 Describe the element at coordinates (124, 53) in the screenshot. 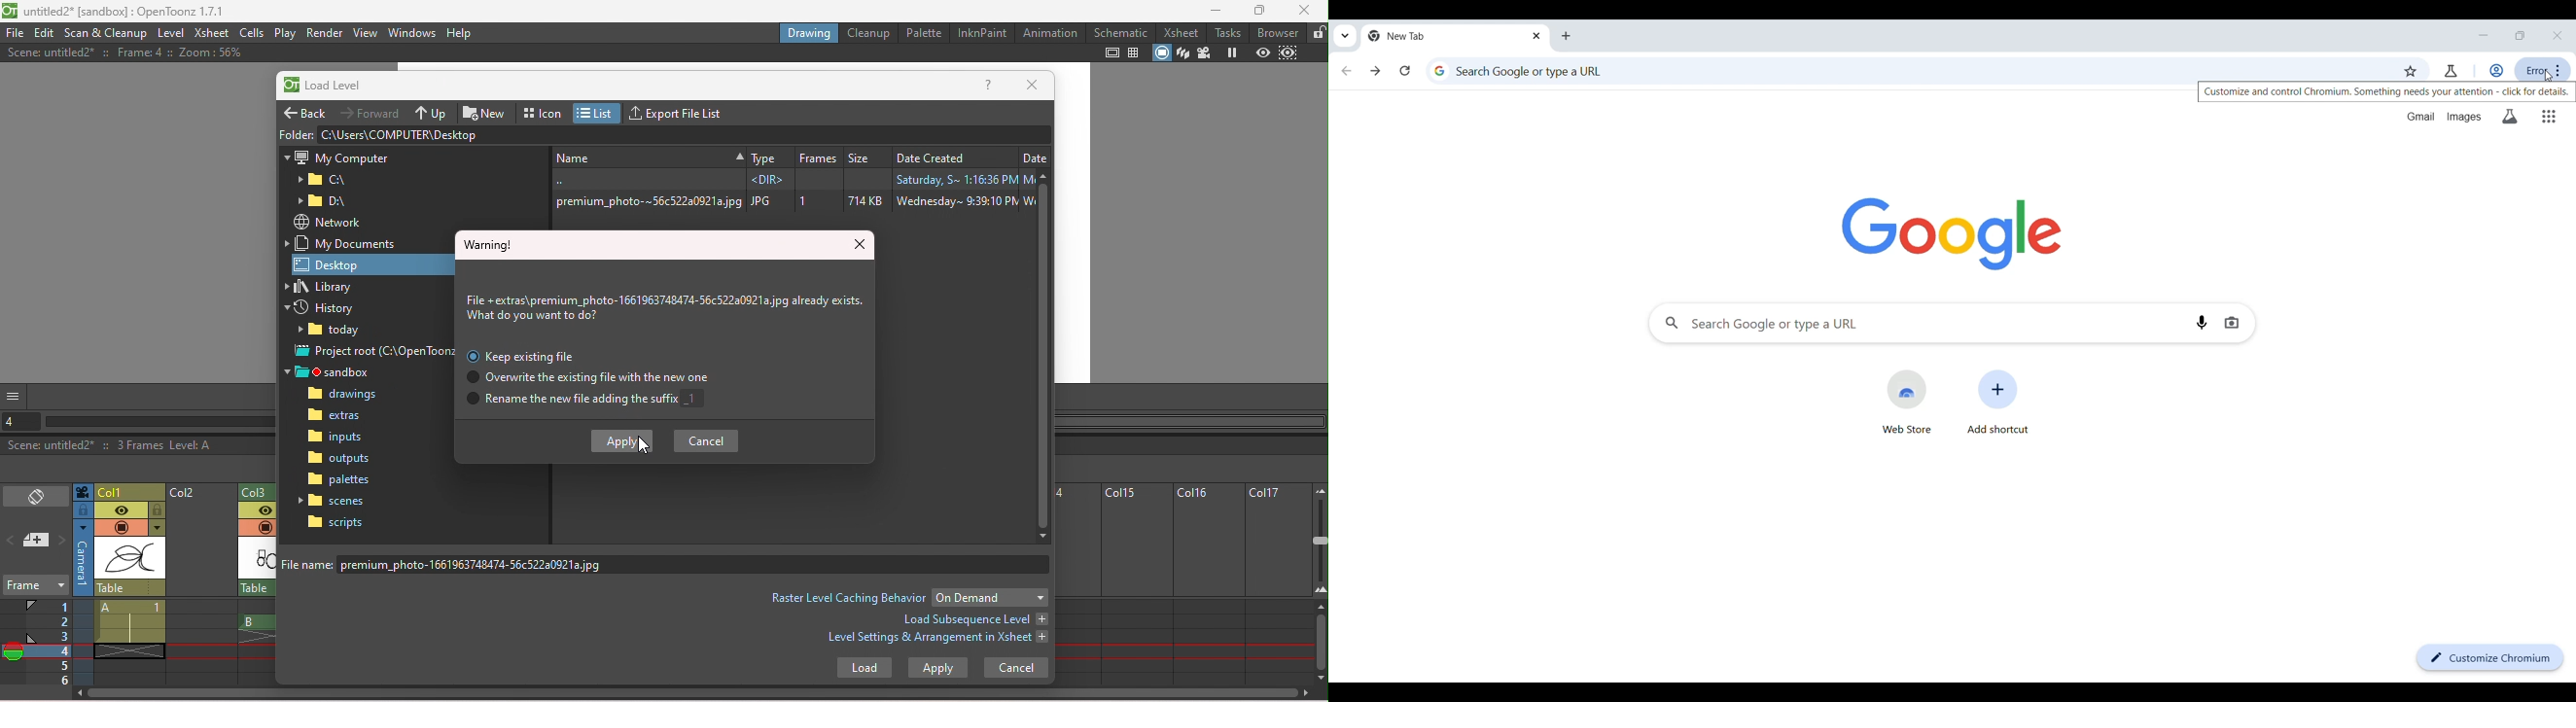

I see `Scene: untitled2* : Frame: 4 :: Zoom: 56%` at that location.